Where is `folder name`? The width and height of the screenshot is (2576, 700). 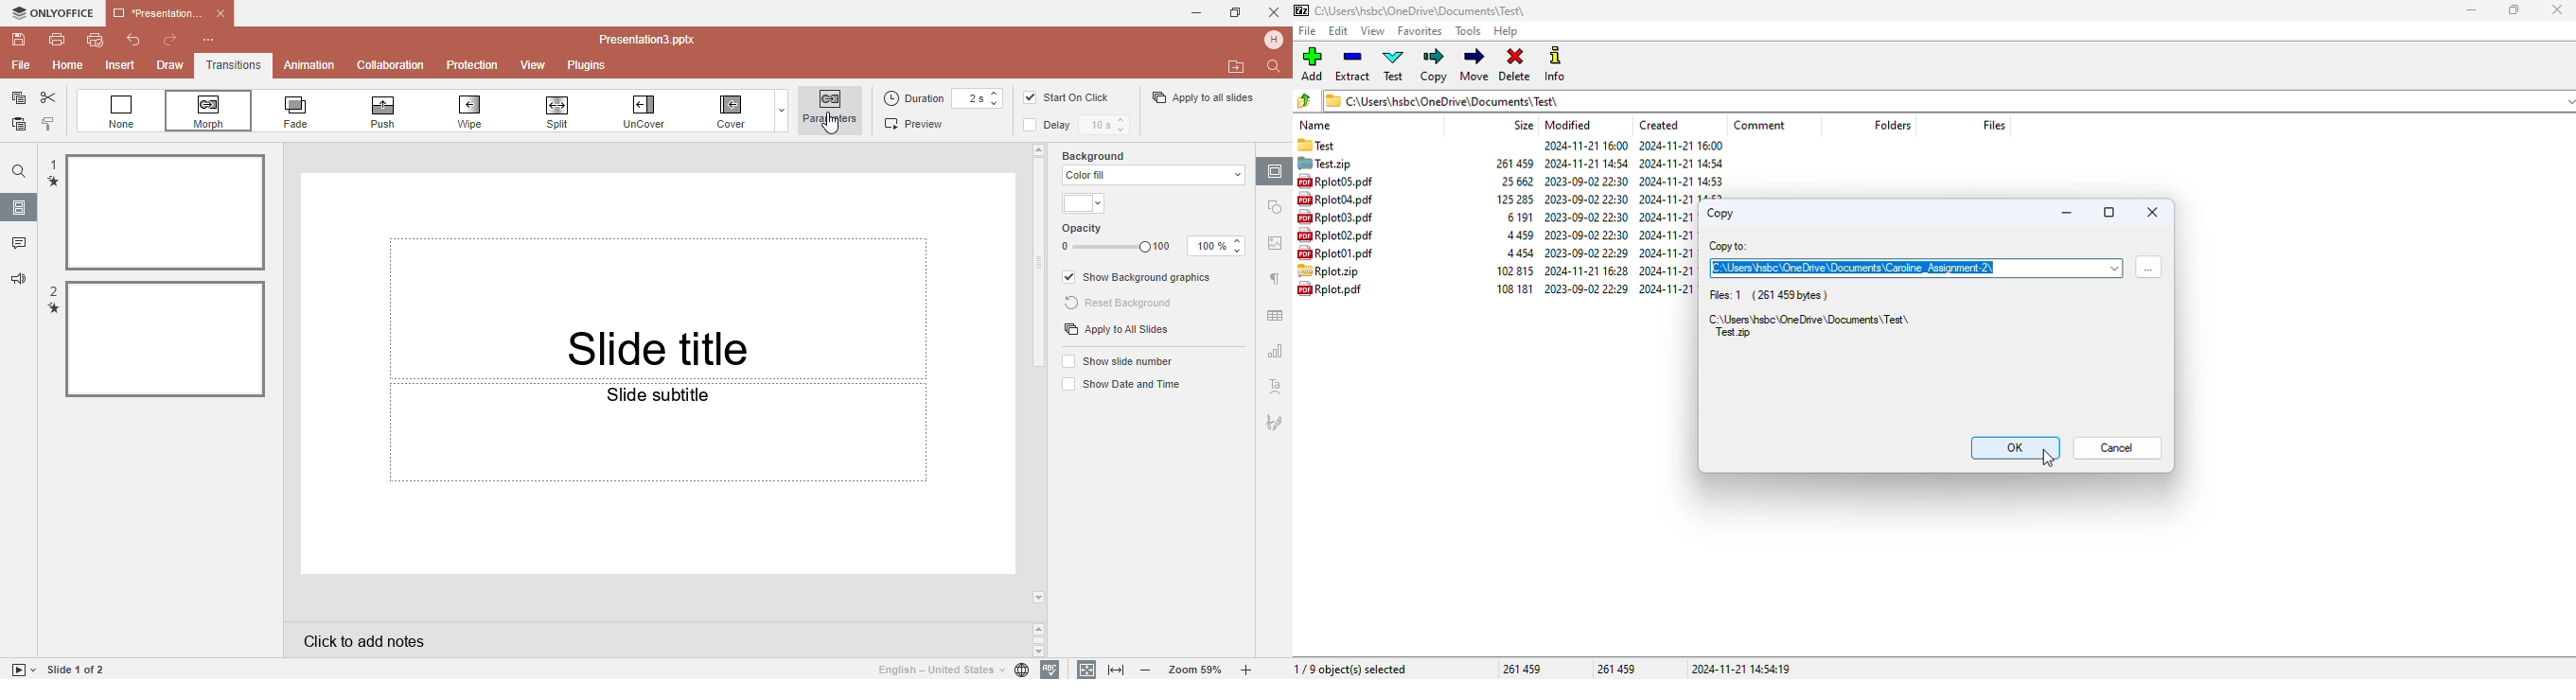 folder name is located at coordinates (1420, 10).